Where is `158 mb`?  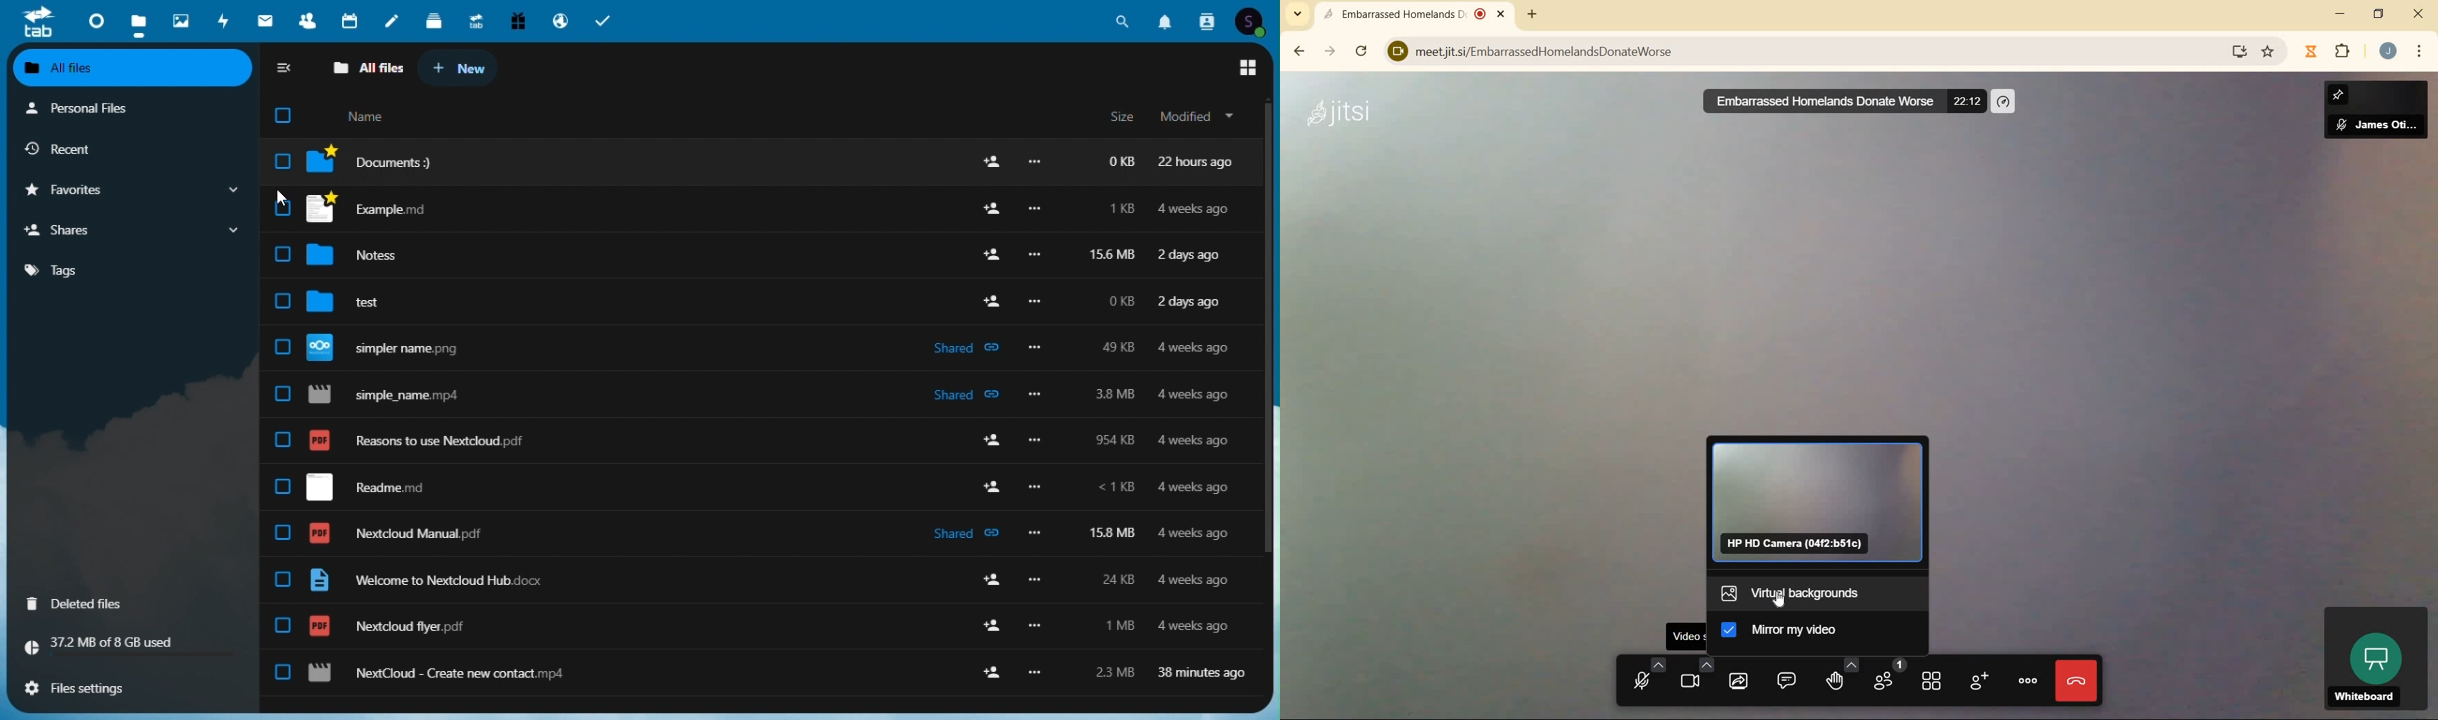
158 mb is located at coordinates (1113, 533).